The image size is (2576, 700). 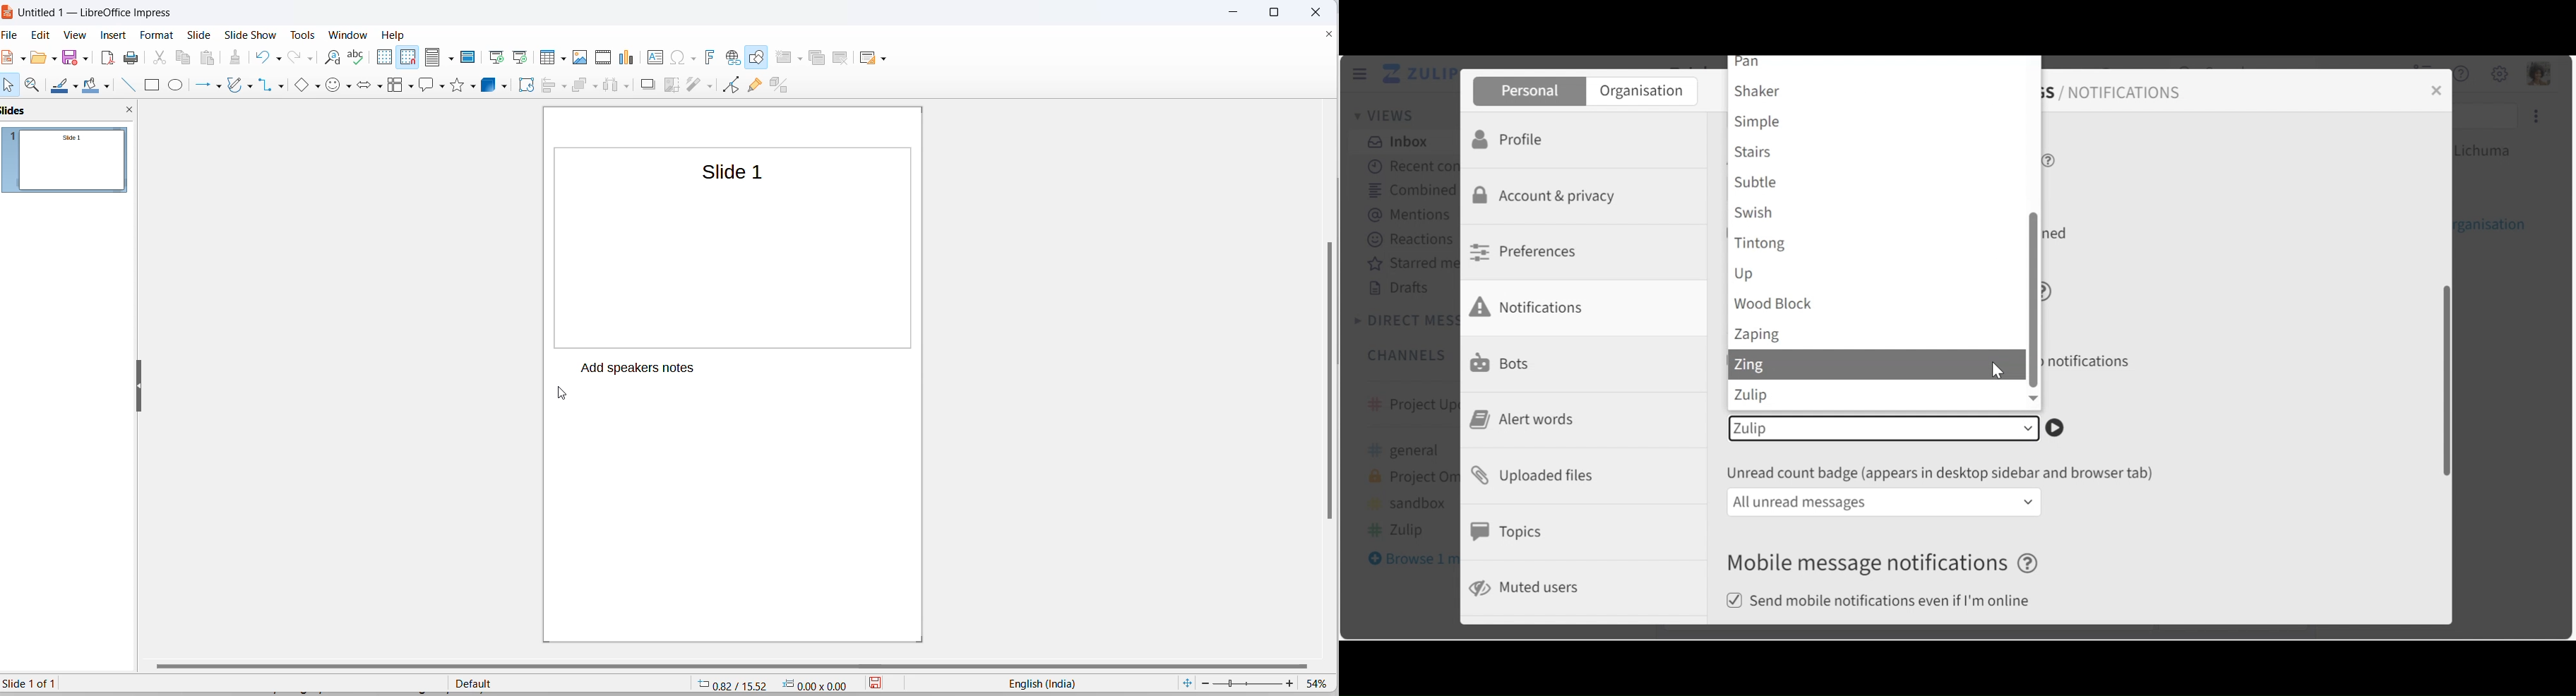 I want to click on symbol shapes, so click(x=333, y=86).